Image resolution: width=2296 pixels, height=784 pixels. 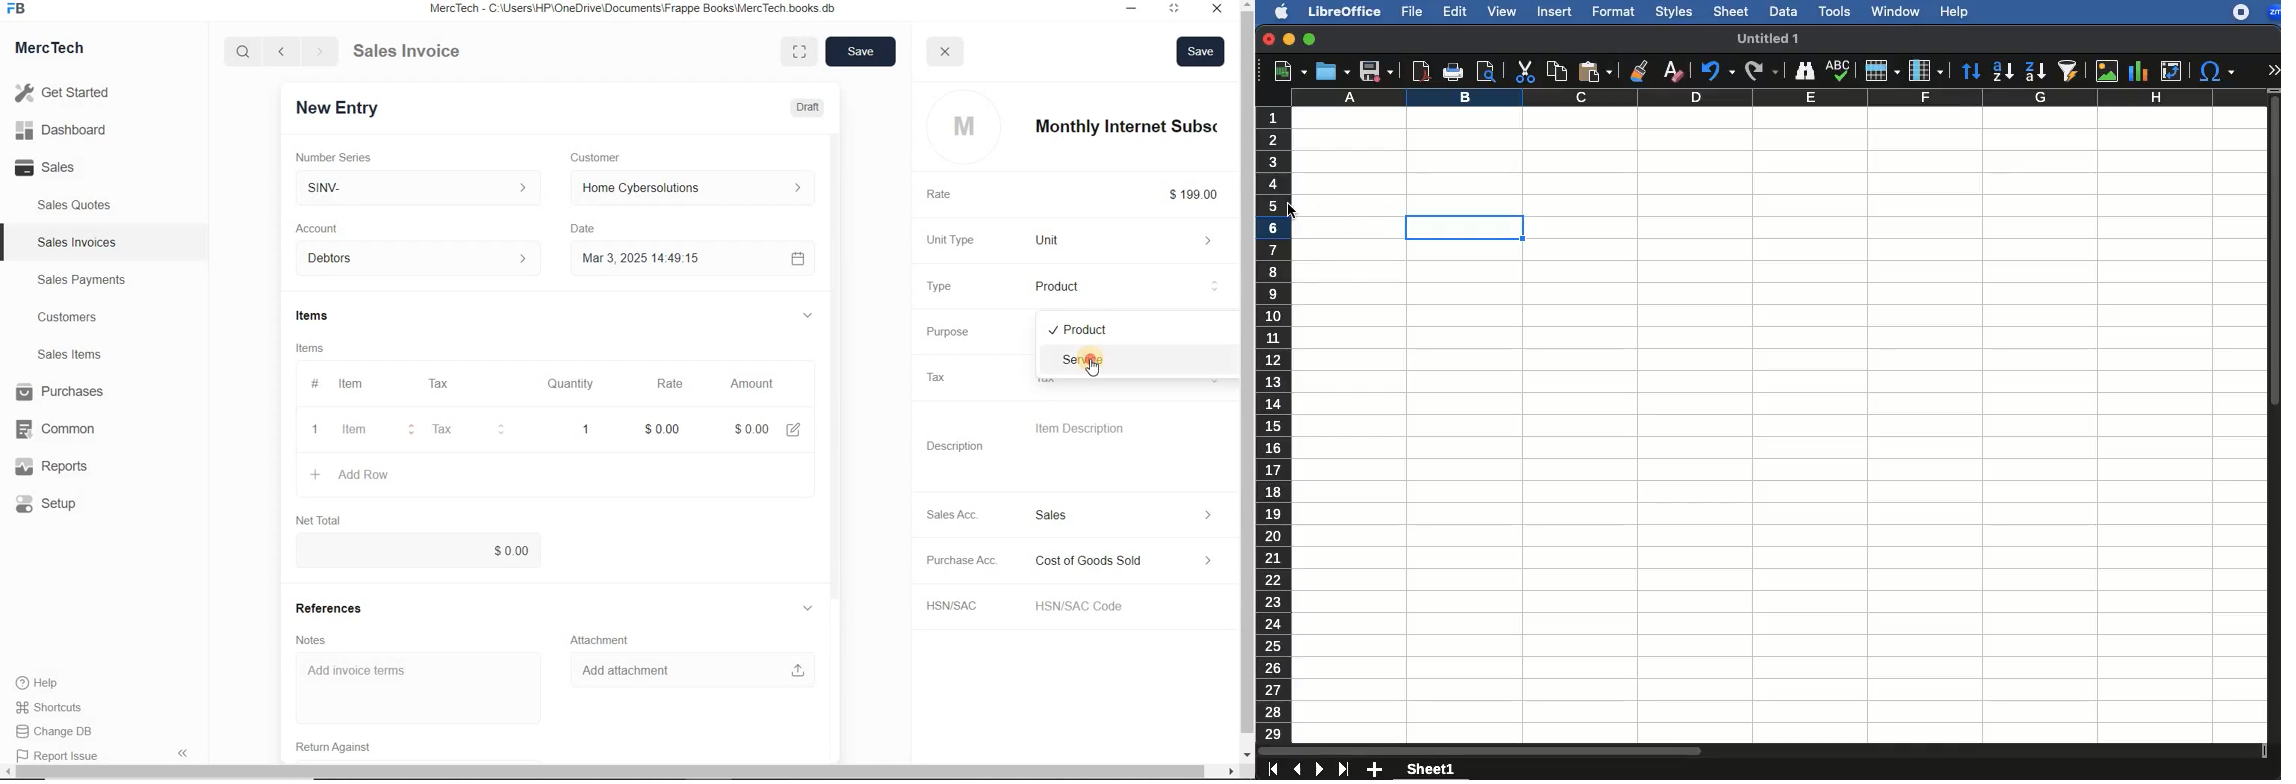 What do you see at coordinates (950, 377) in the screenshot?
I see `Tax` at bounding box center [950, 377].